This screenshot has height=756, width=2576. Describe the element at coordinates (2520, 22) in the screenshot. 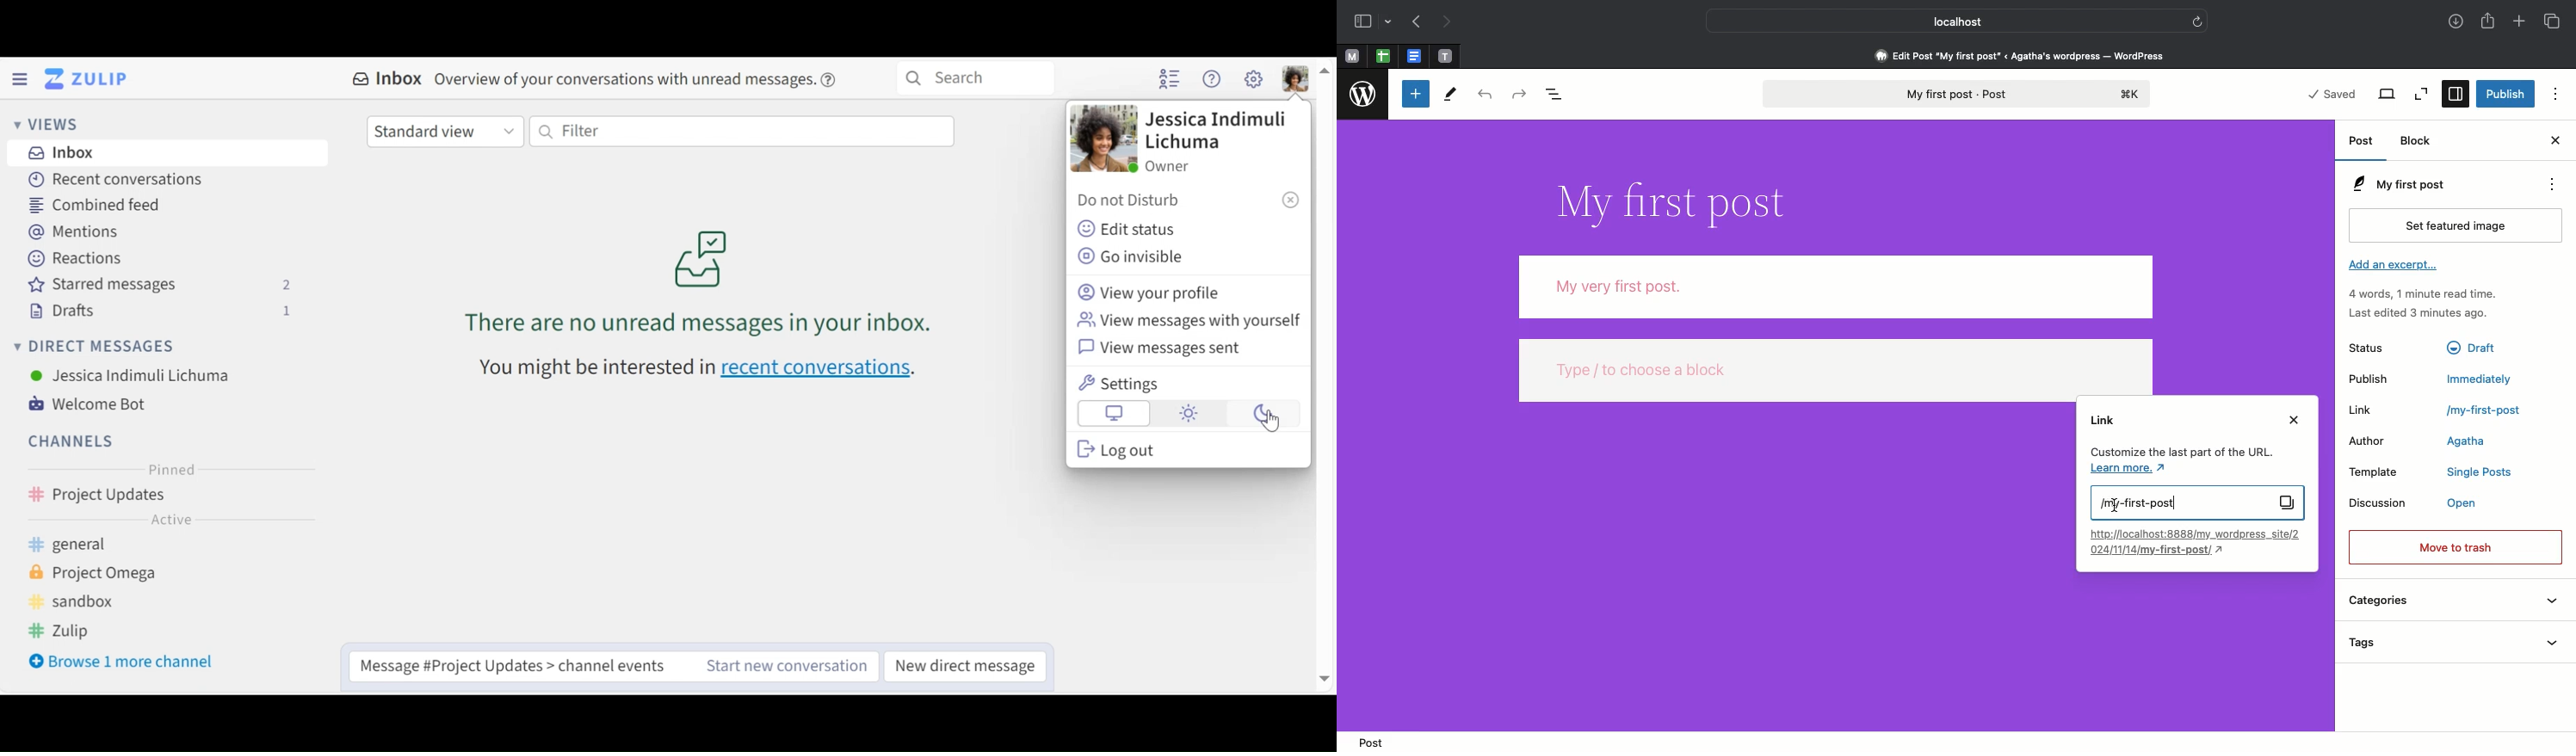

I see `Add new tab` at that location.